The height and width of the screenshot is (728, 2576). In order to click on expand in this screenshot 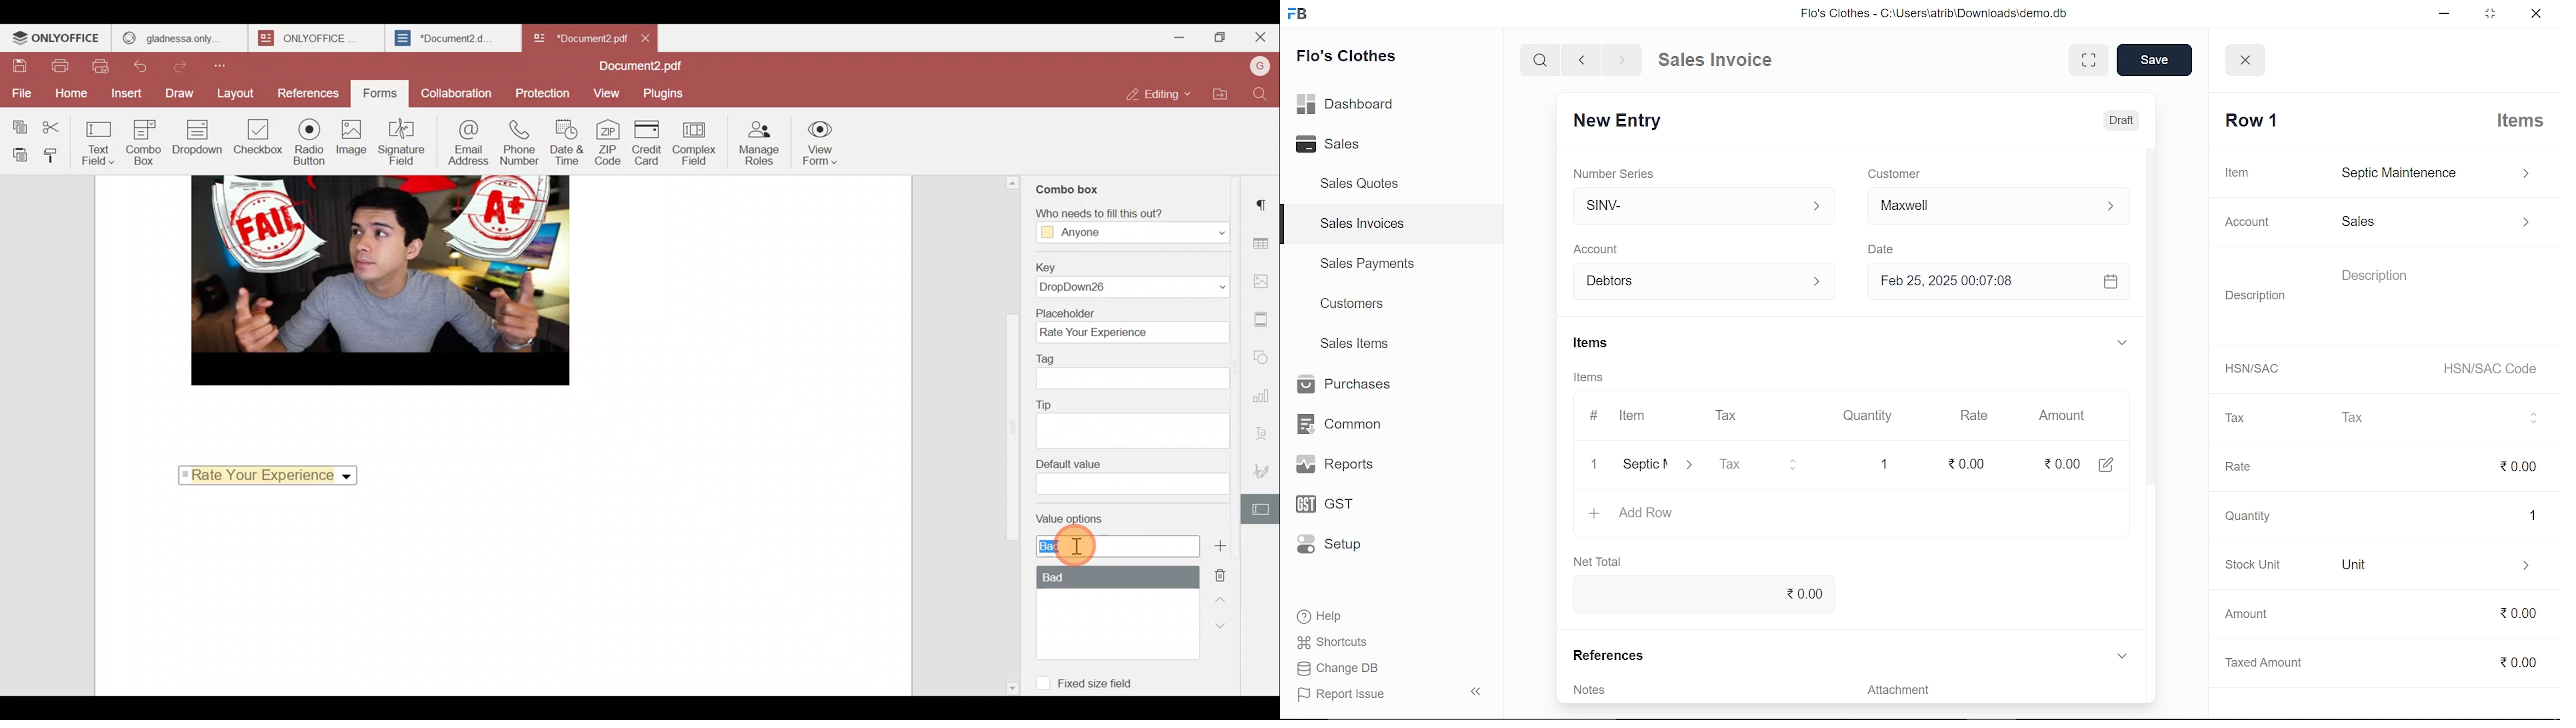, I will do `click(2085, 59)`.